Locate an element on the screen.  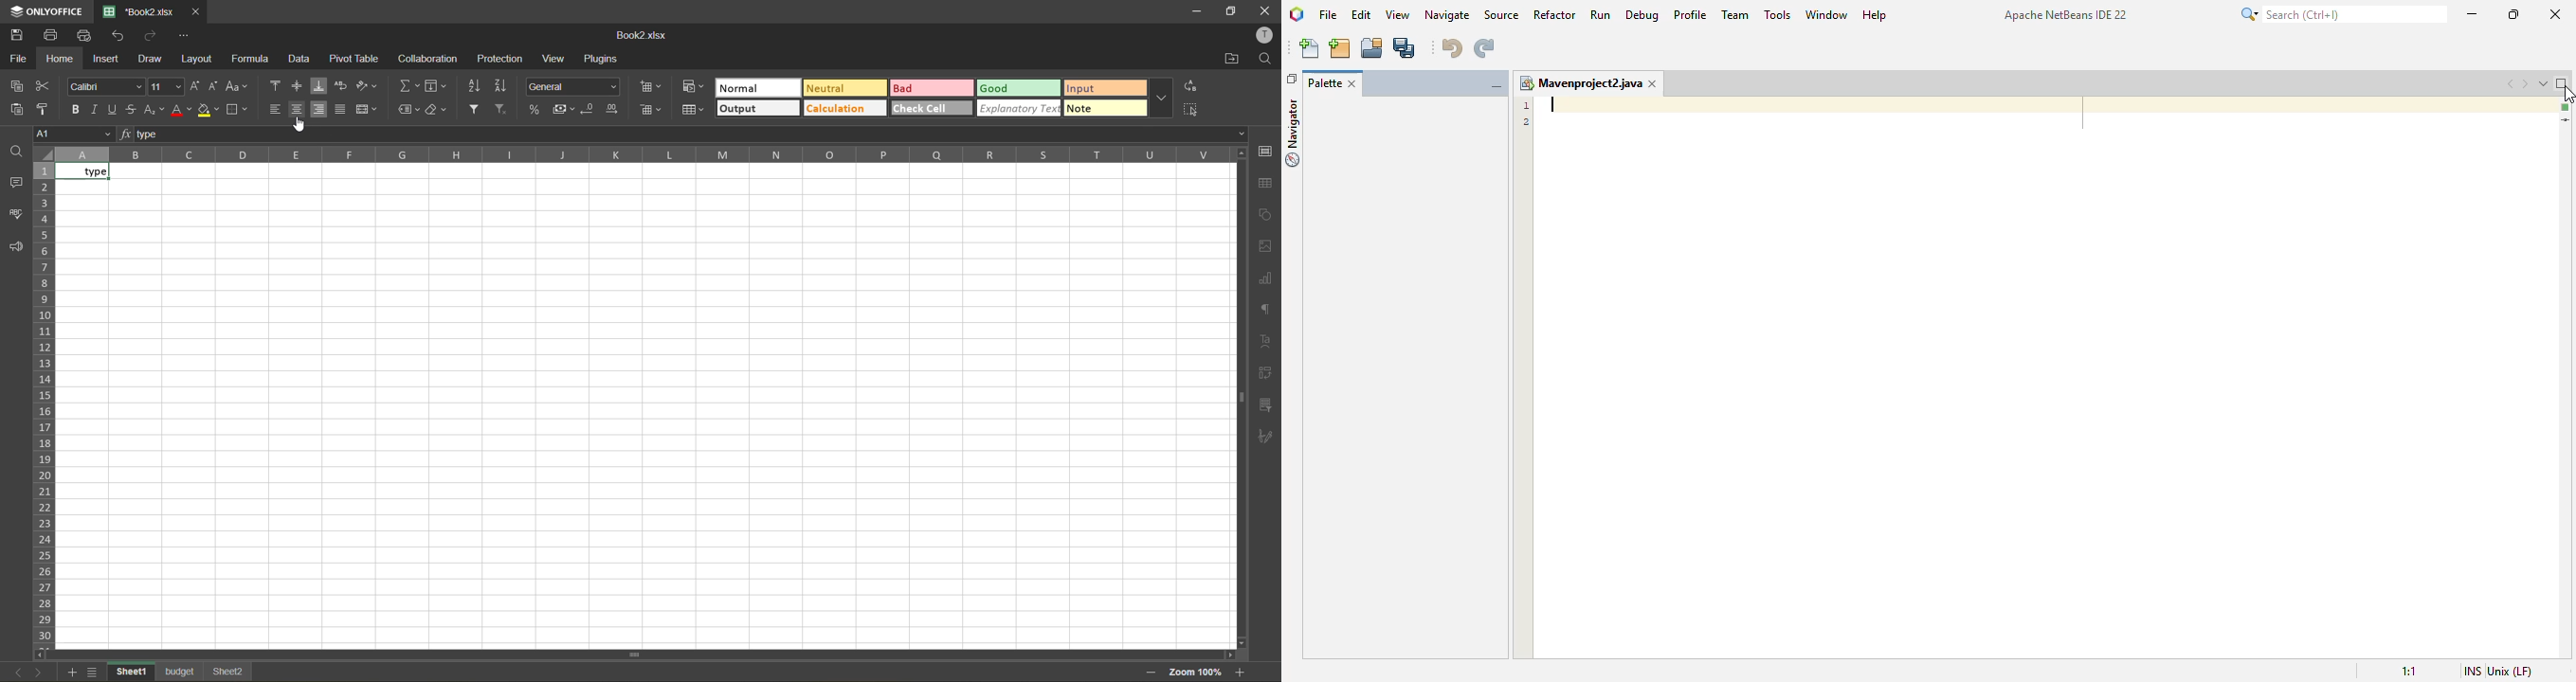
move right is located at coordinates (1229, 654).